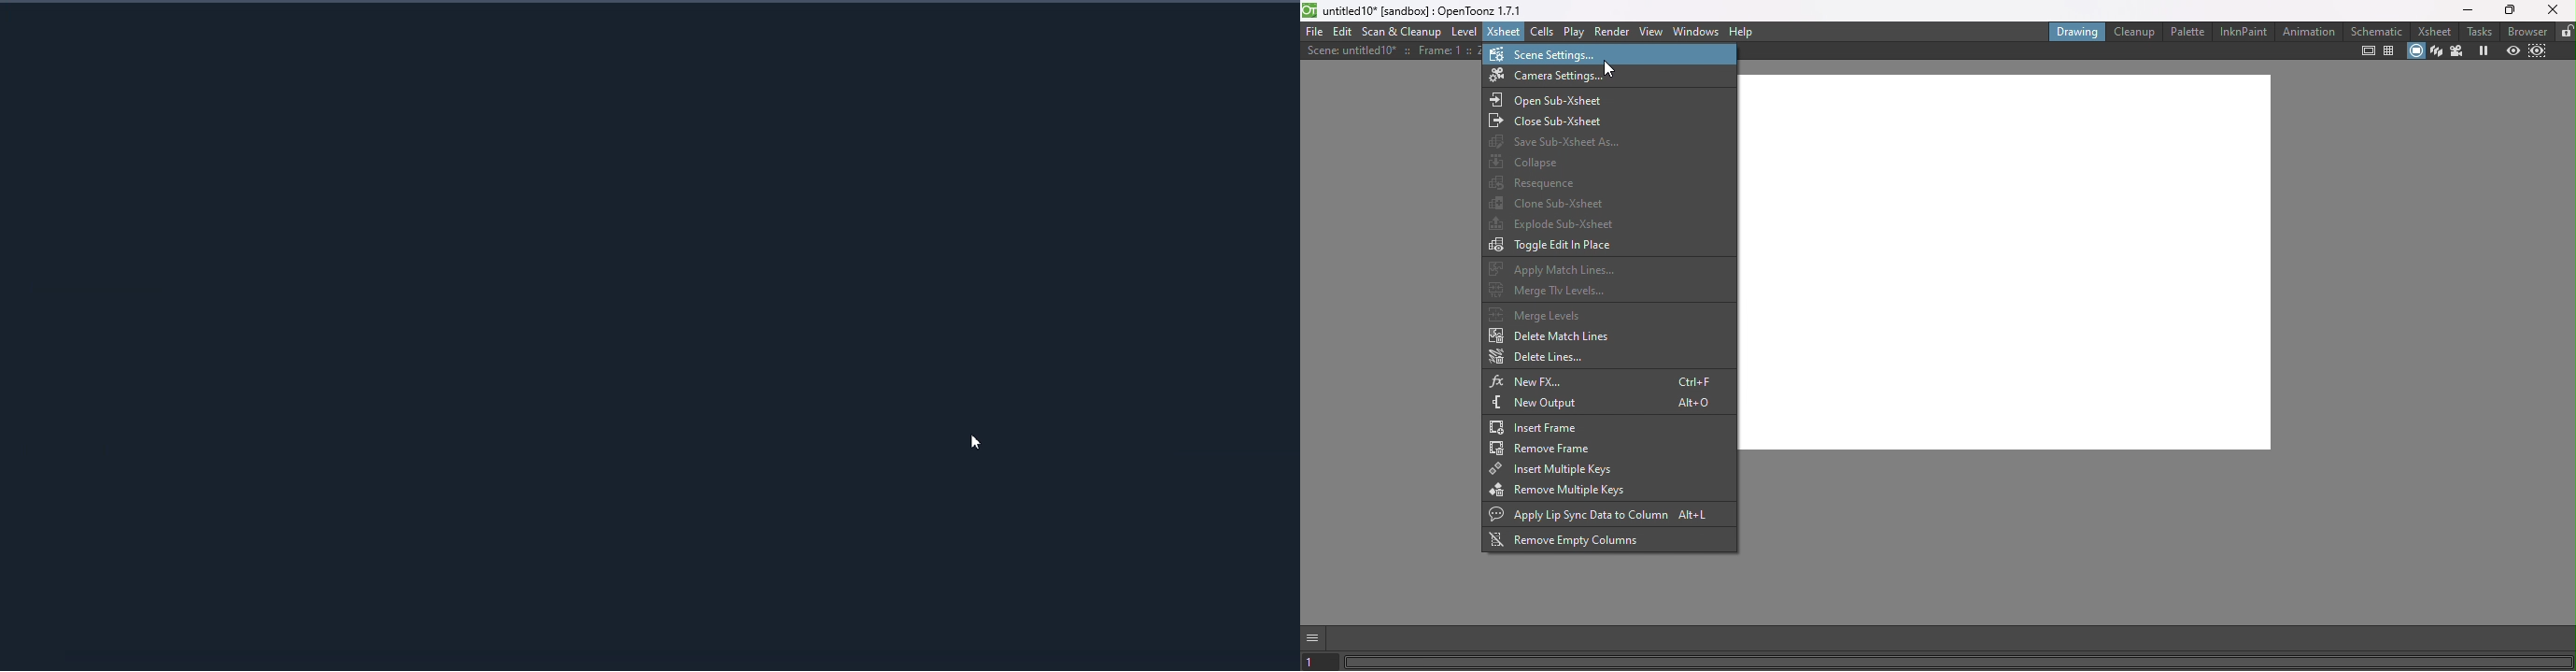 The height and width of the screenshot is (672, 2576). I want to click on Camera view, so click(2459, 50).